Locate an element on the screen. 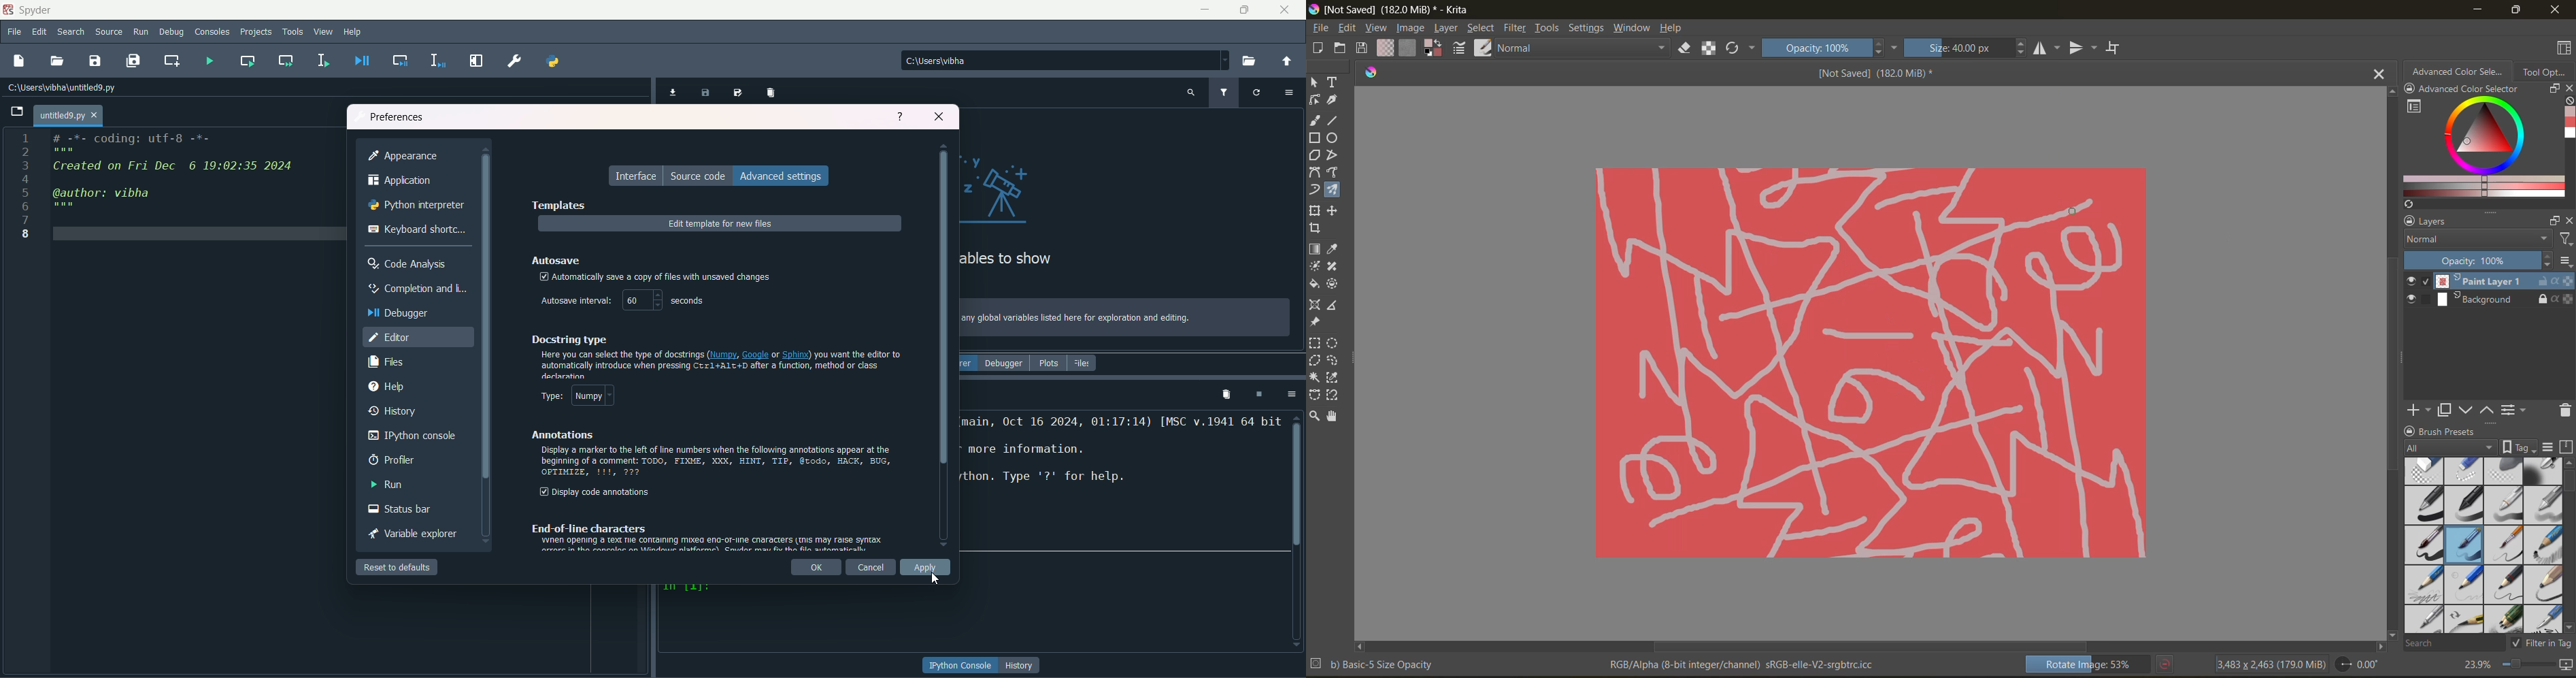 The image size is (2576, 700). save all is located at coordinates (133, 61).